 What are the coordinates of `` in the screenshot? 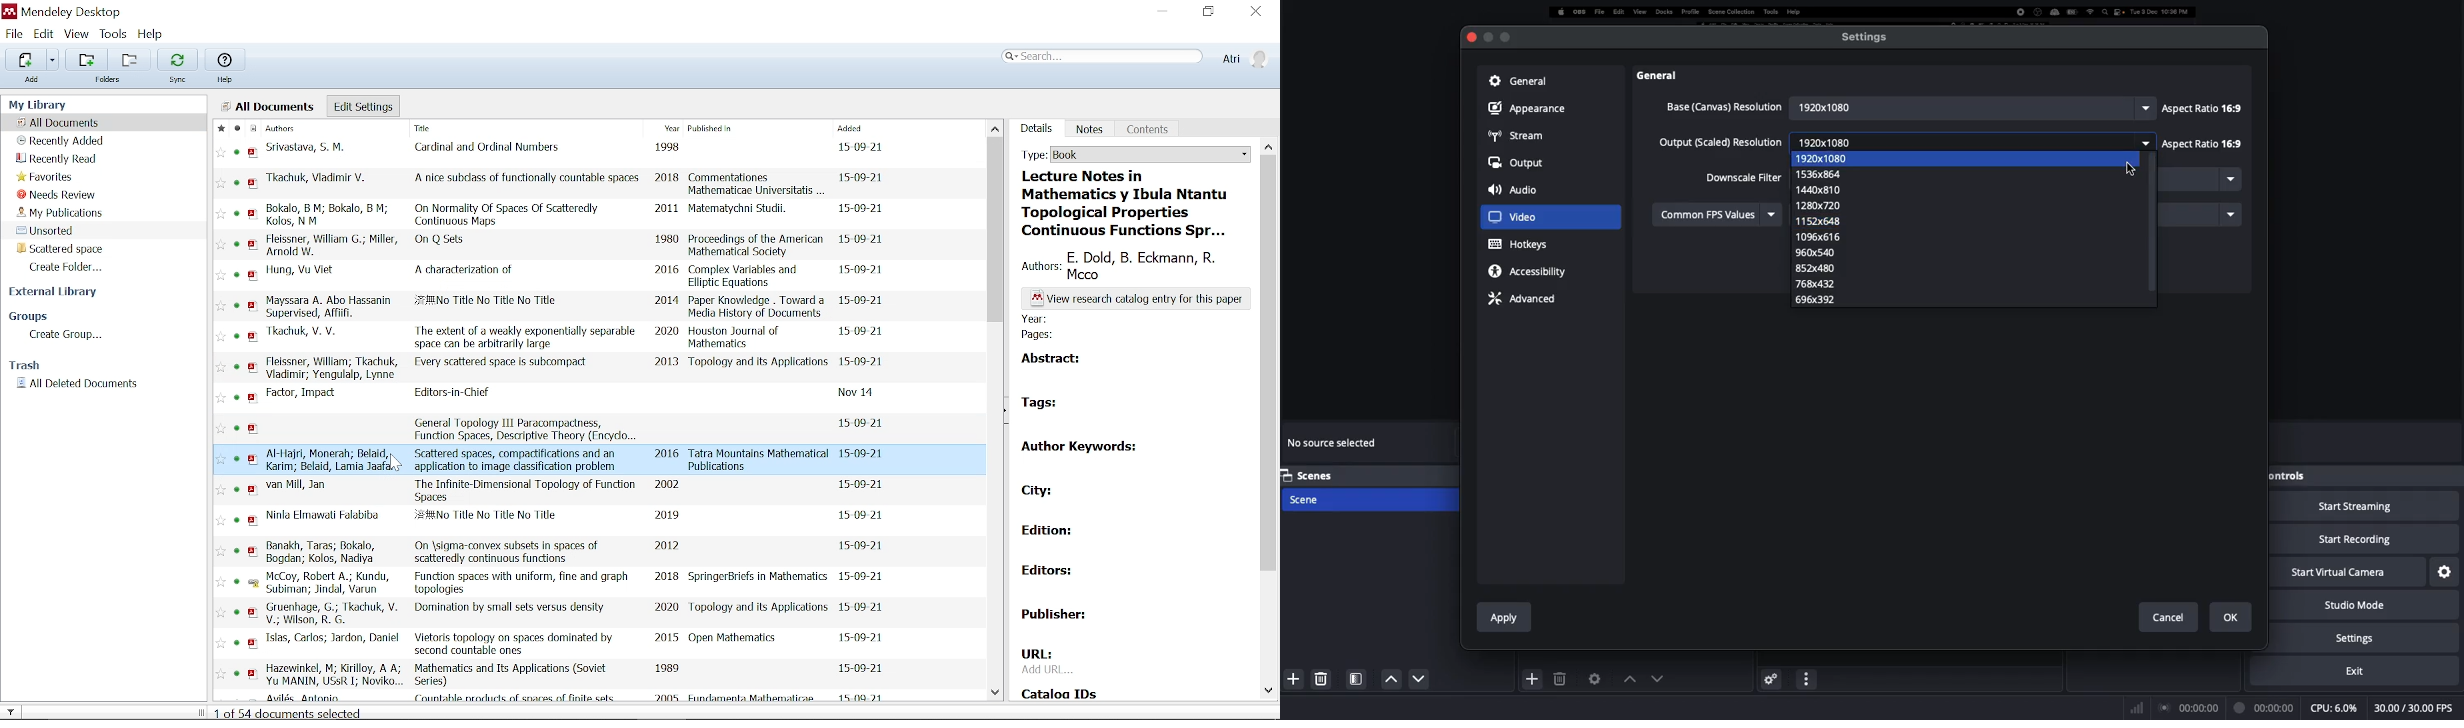 It's located at (2154, 230).